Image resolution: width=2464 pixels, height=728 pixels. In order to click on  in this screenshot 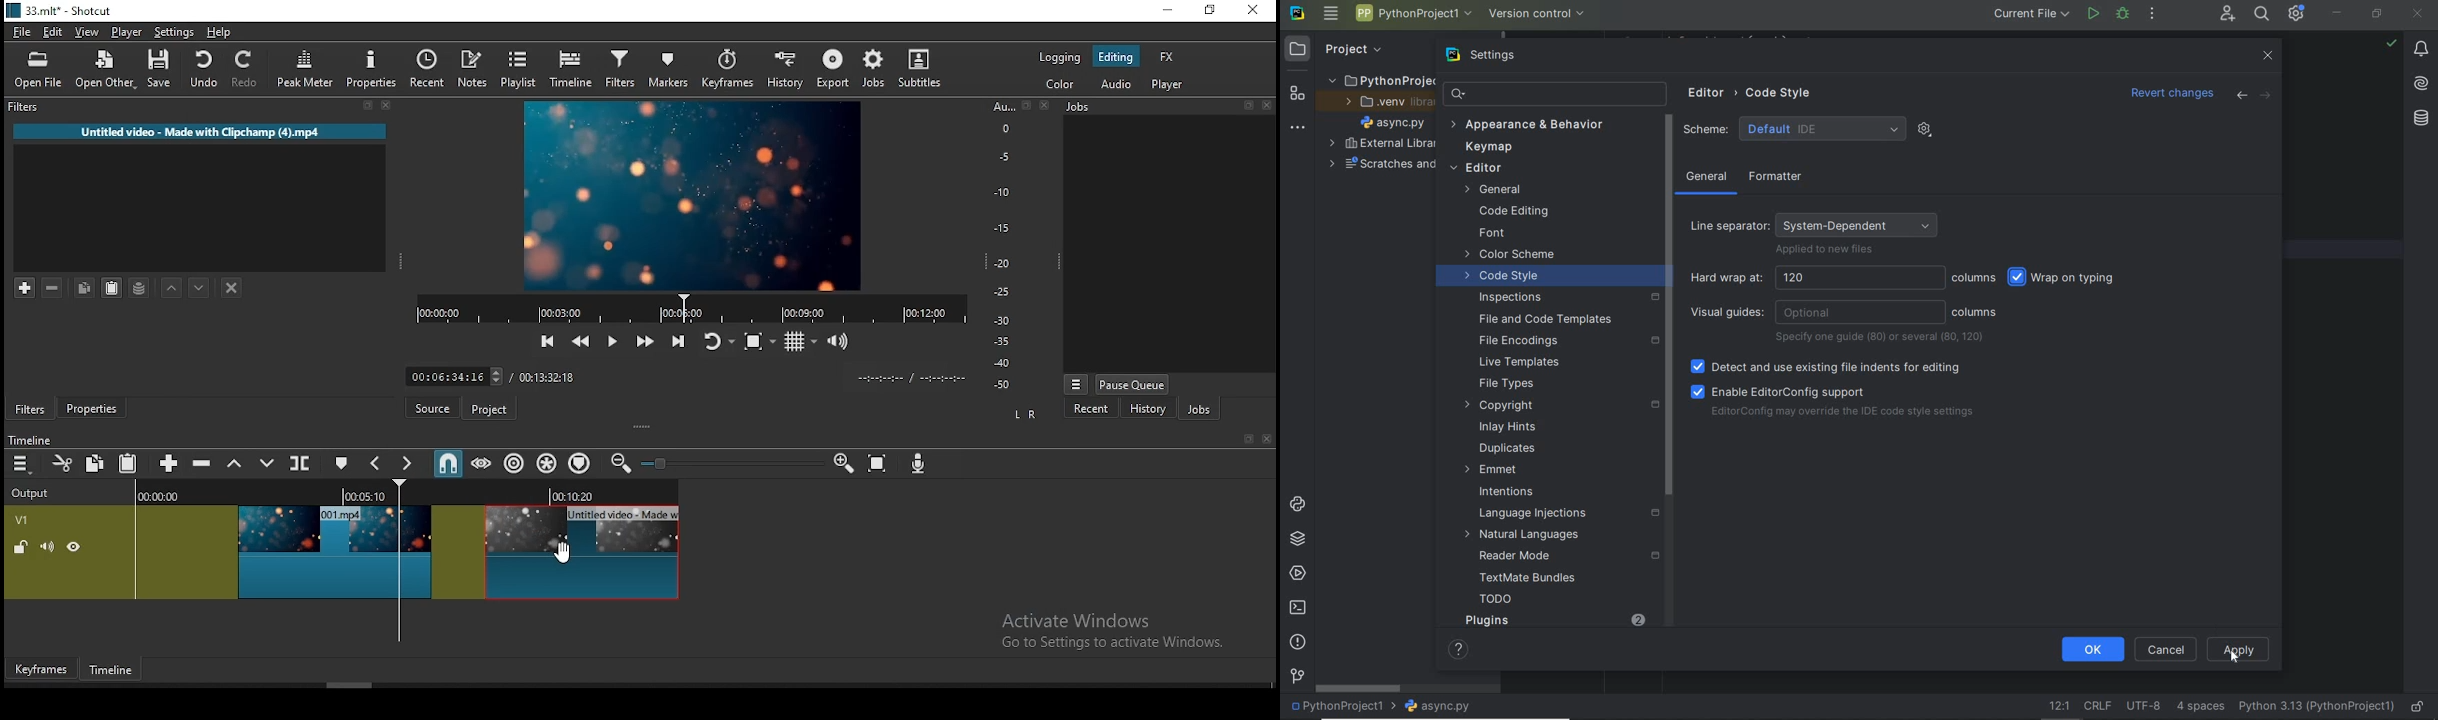, I will do `click(680, 375)`.